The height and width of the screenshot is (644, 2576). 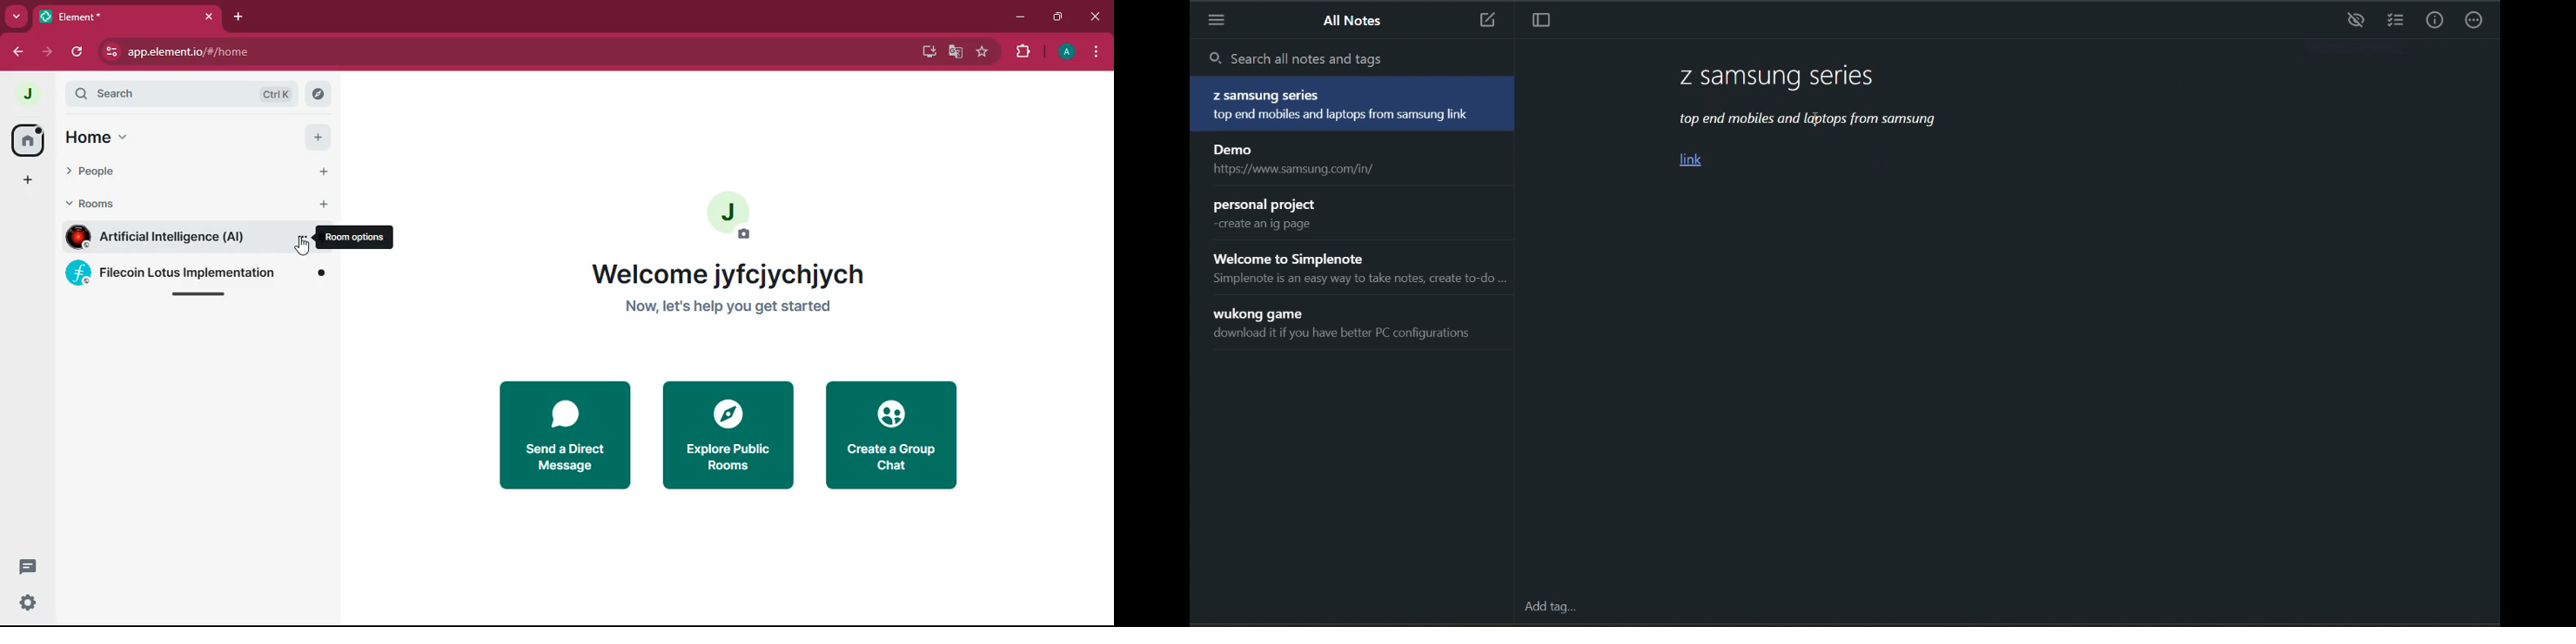 What do you see at coordinates (323, 205) in the screenshot?
I see `add room` at bounding box center [323, 205].